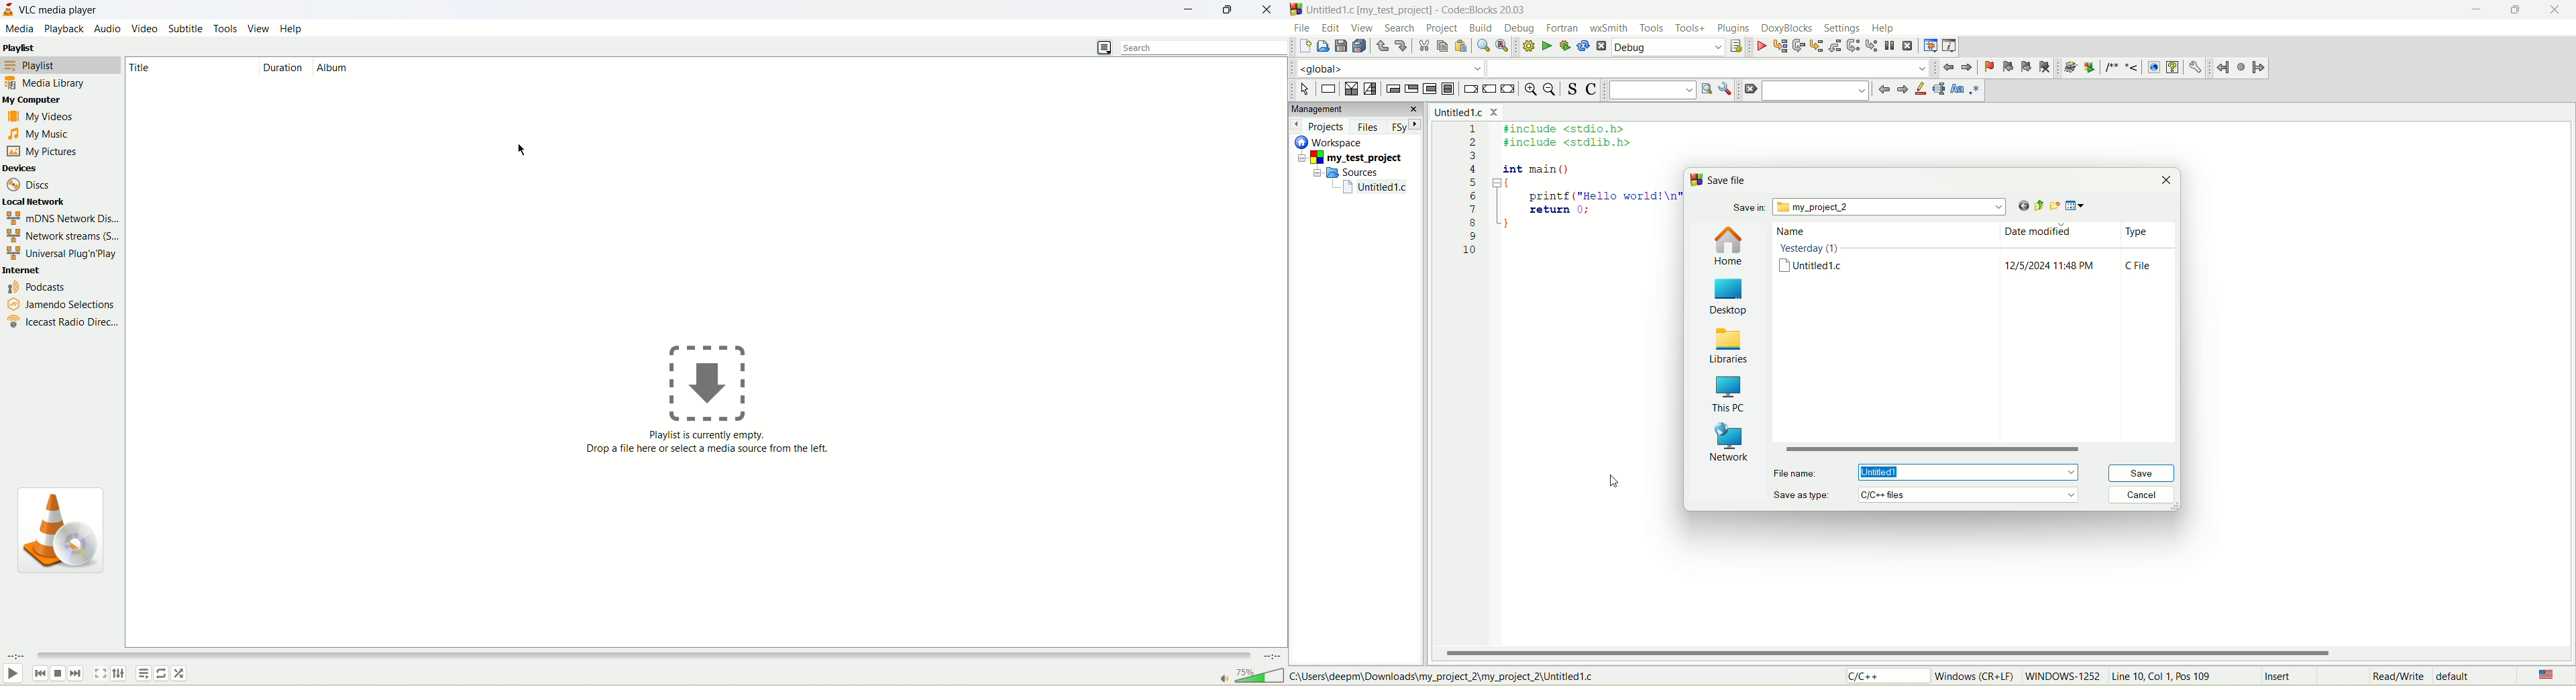 Image resolution: width=2576 pixels, height=700 pixels. What do you see at coordinates (62, 216) in the screenshot?
I see `mDNS network` at bounding box center [62, 216].